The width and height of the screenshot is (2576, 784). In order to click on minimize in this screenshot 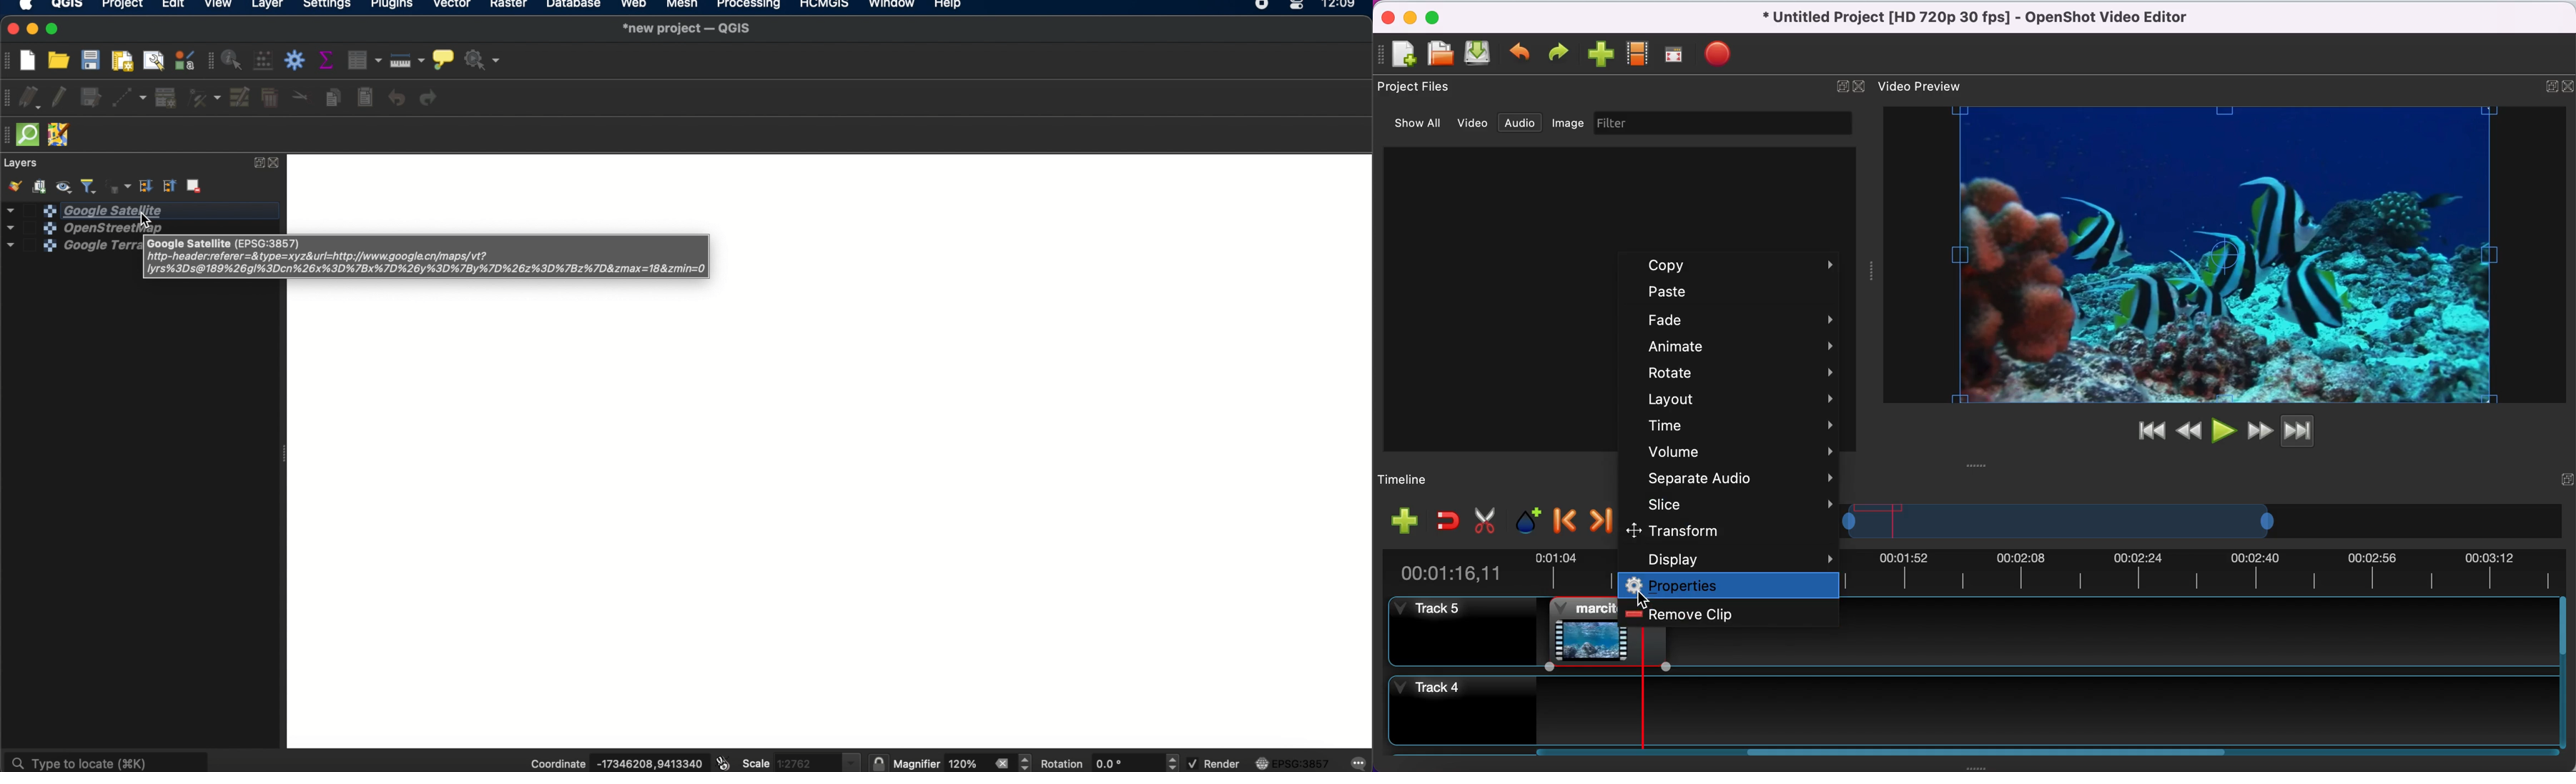, I will do `click(1410, 16)`.